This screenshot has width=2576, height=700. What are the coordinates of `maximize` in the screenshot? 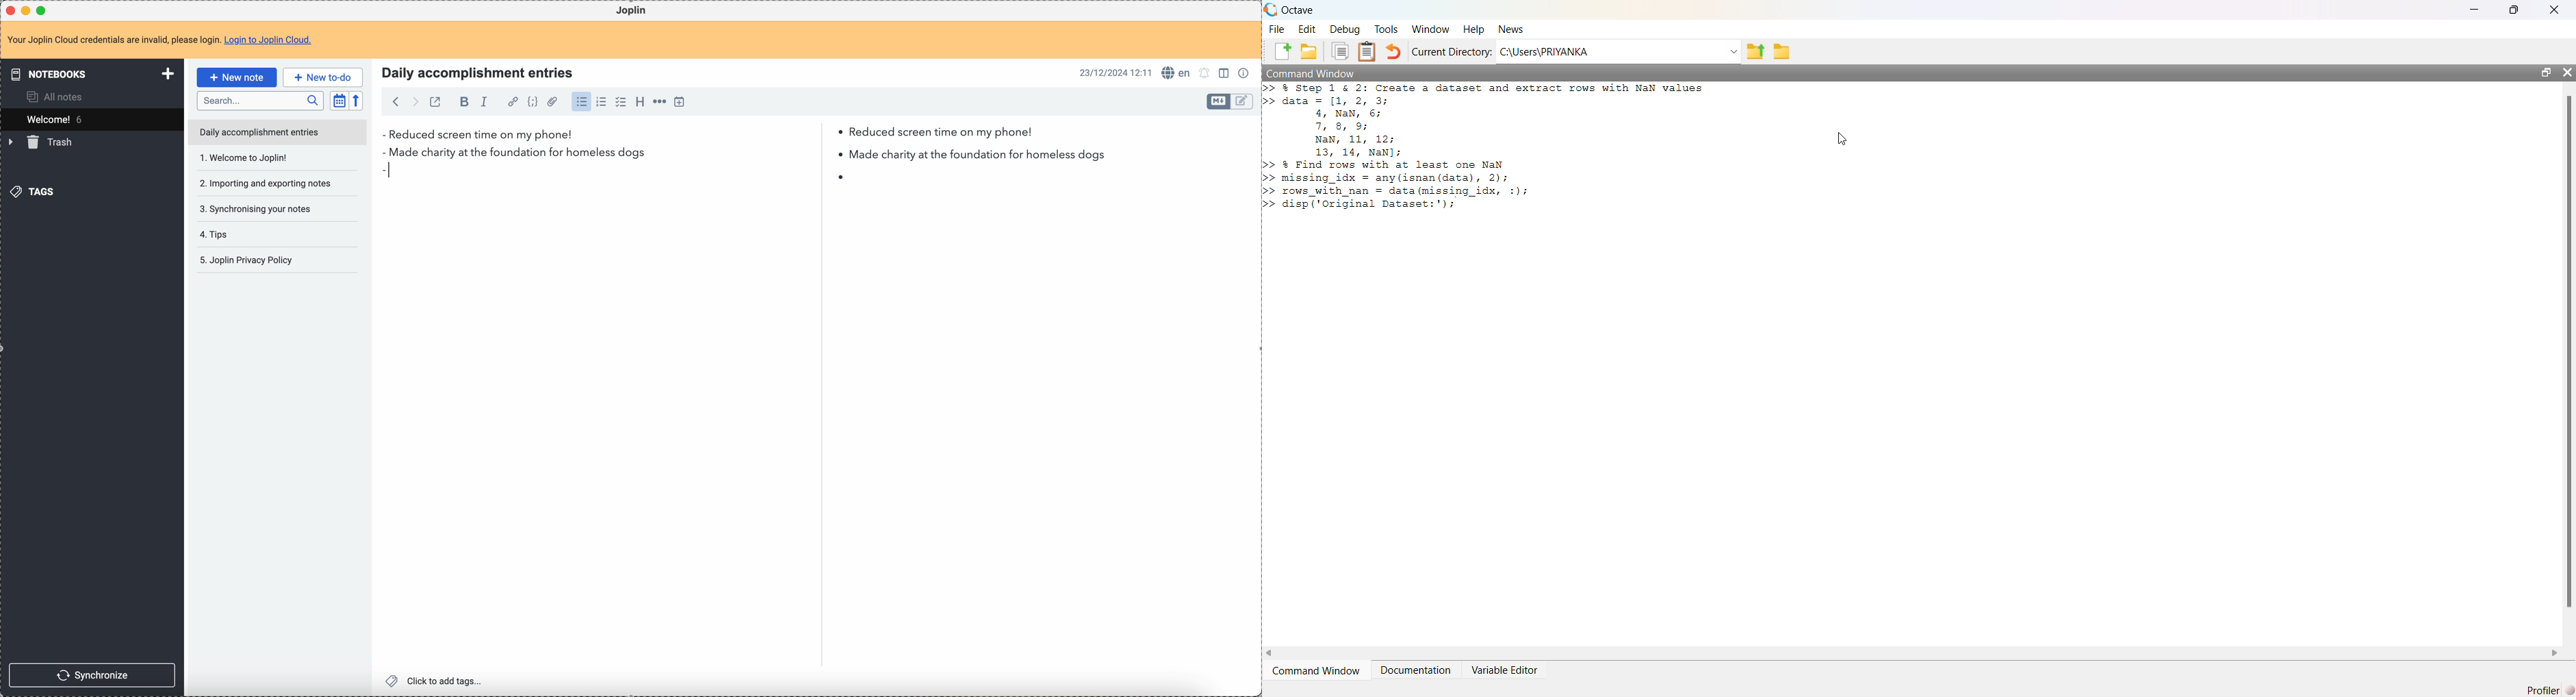 It's located at (42, 10).